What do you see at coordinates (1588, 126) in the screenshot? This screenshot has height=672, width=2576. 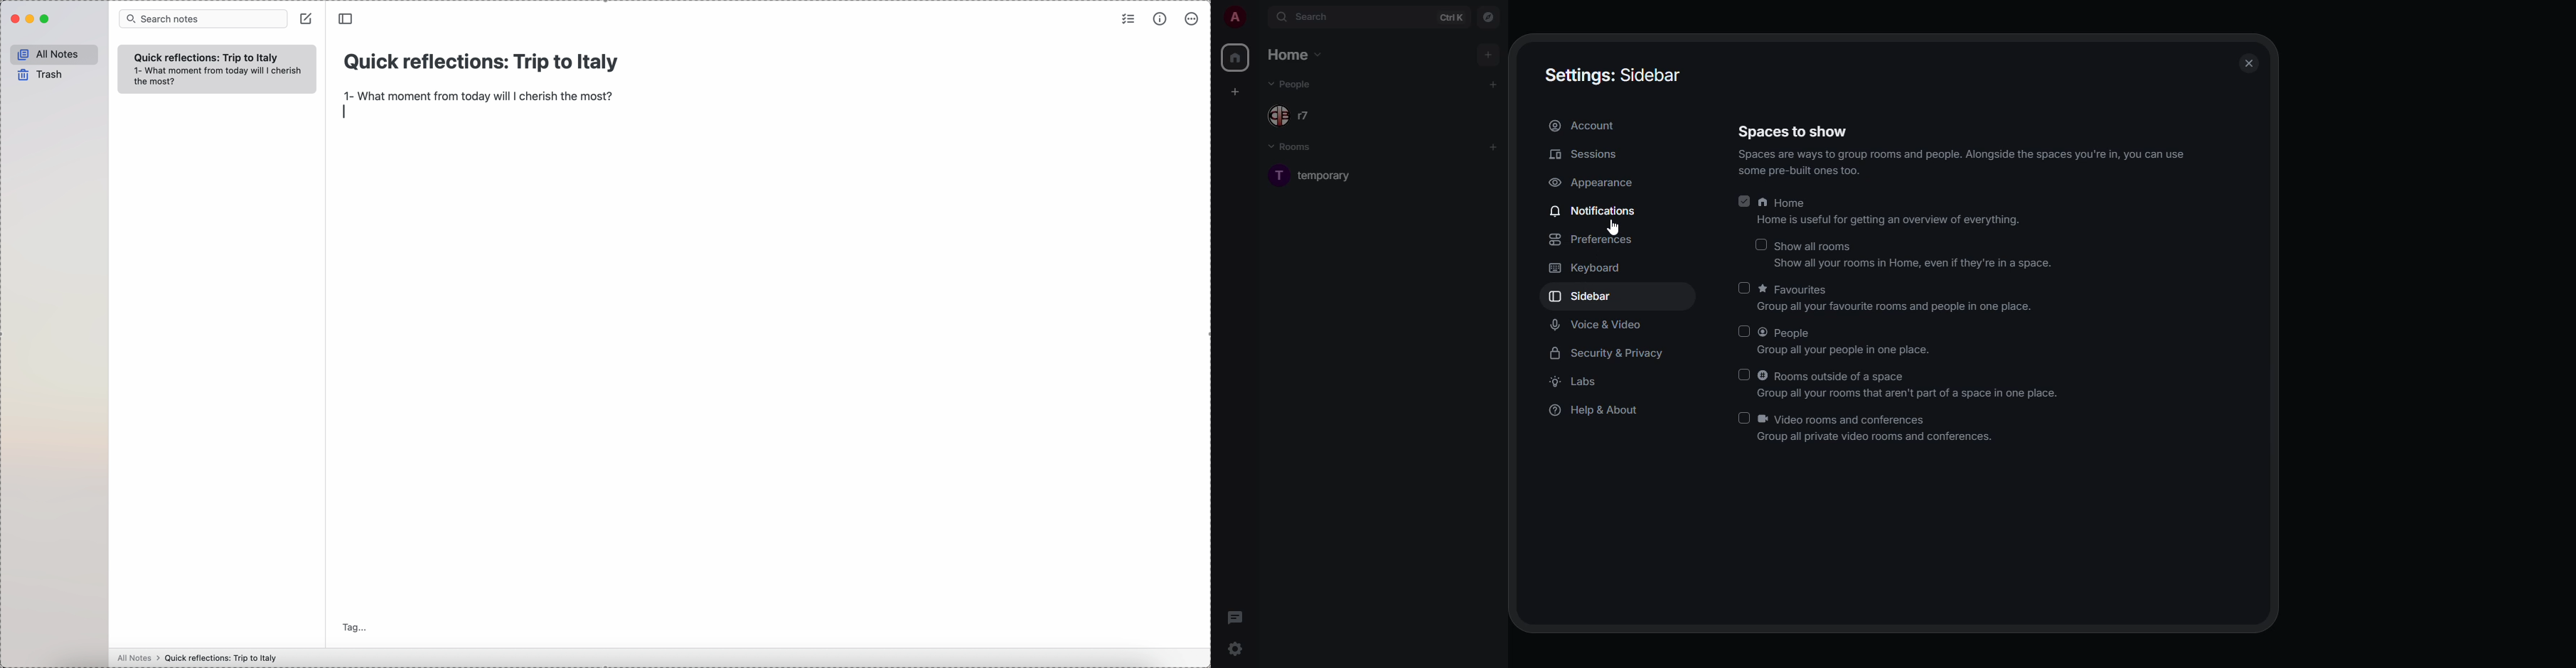 I see `account` at bounding box center [1588, 126].